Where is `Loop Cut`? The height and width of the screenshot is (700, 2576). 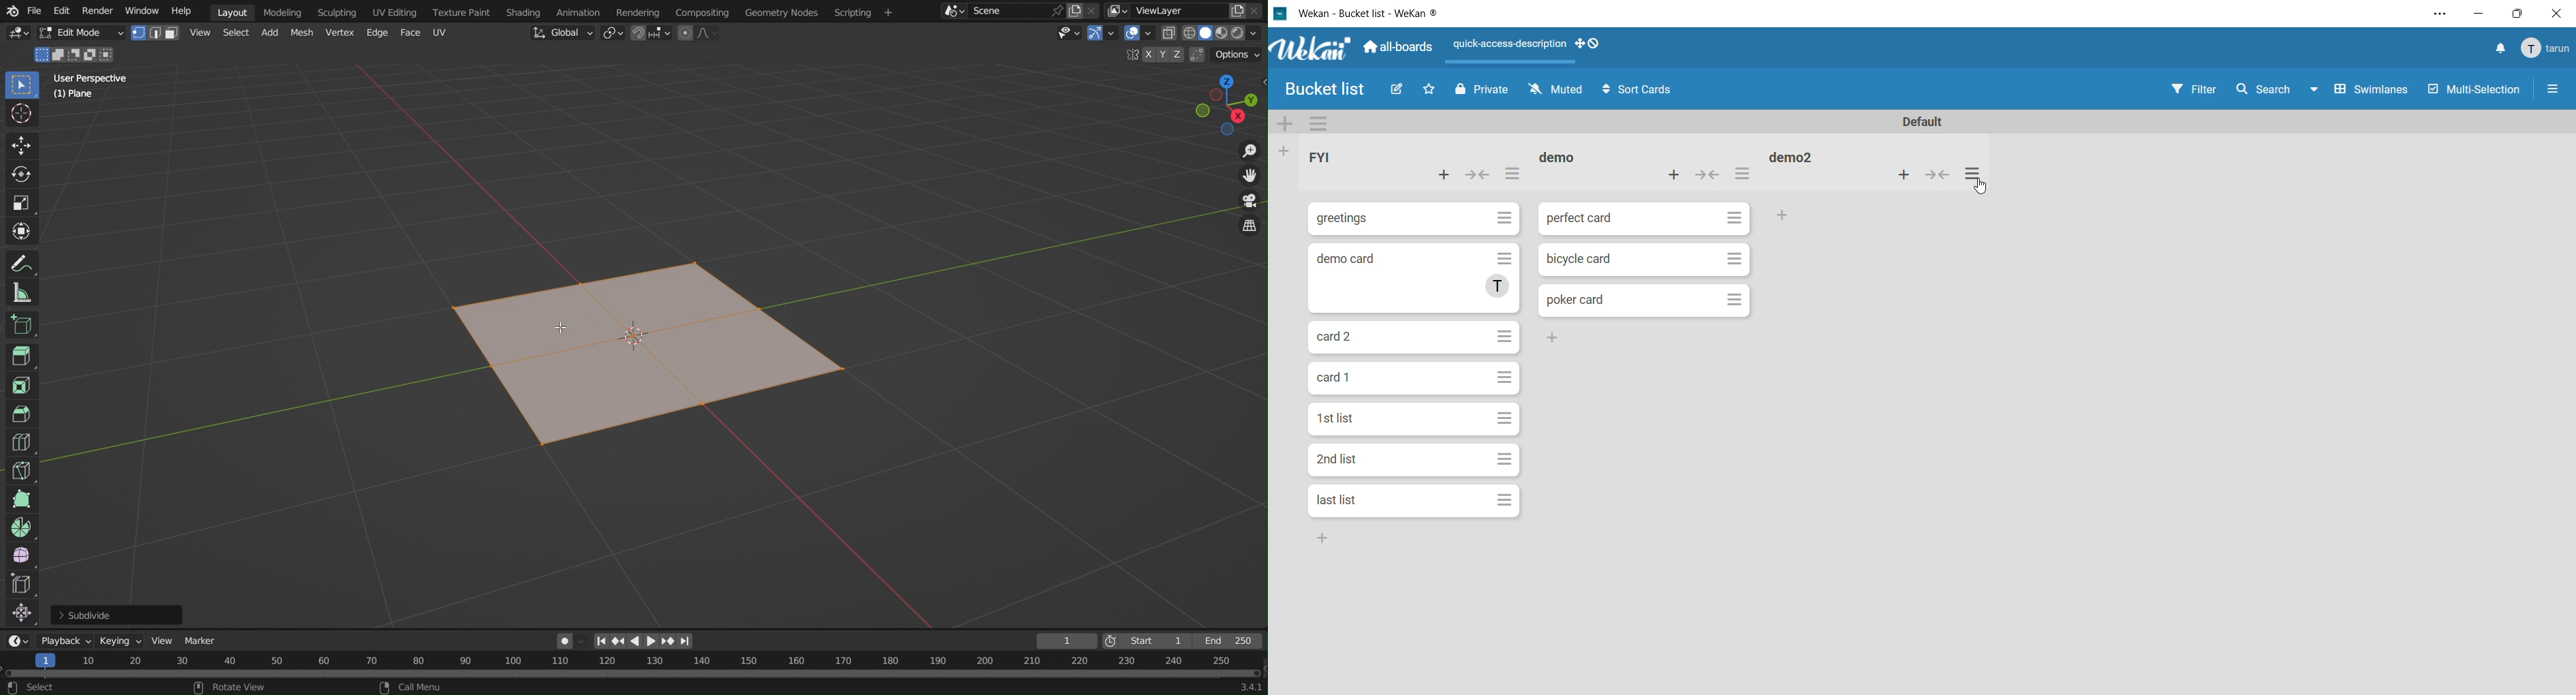 Loop Cut is located at coordinates (20, 443).